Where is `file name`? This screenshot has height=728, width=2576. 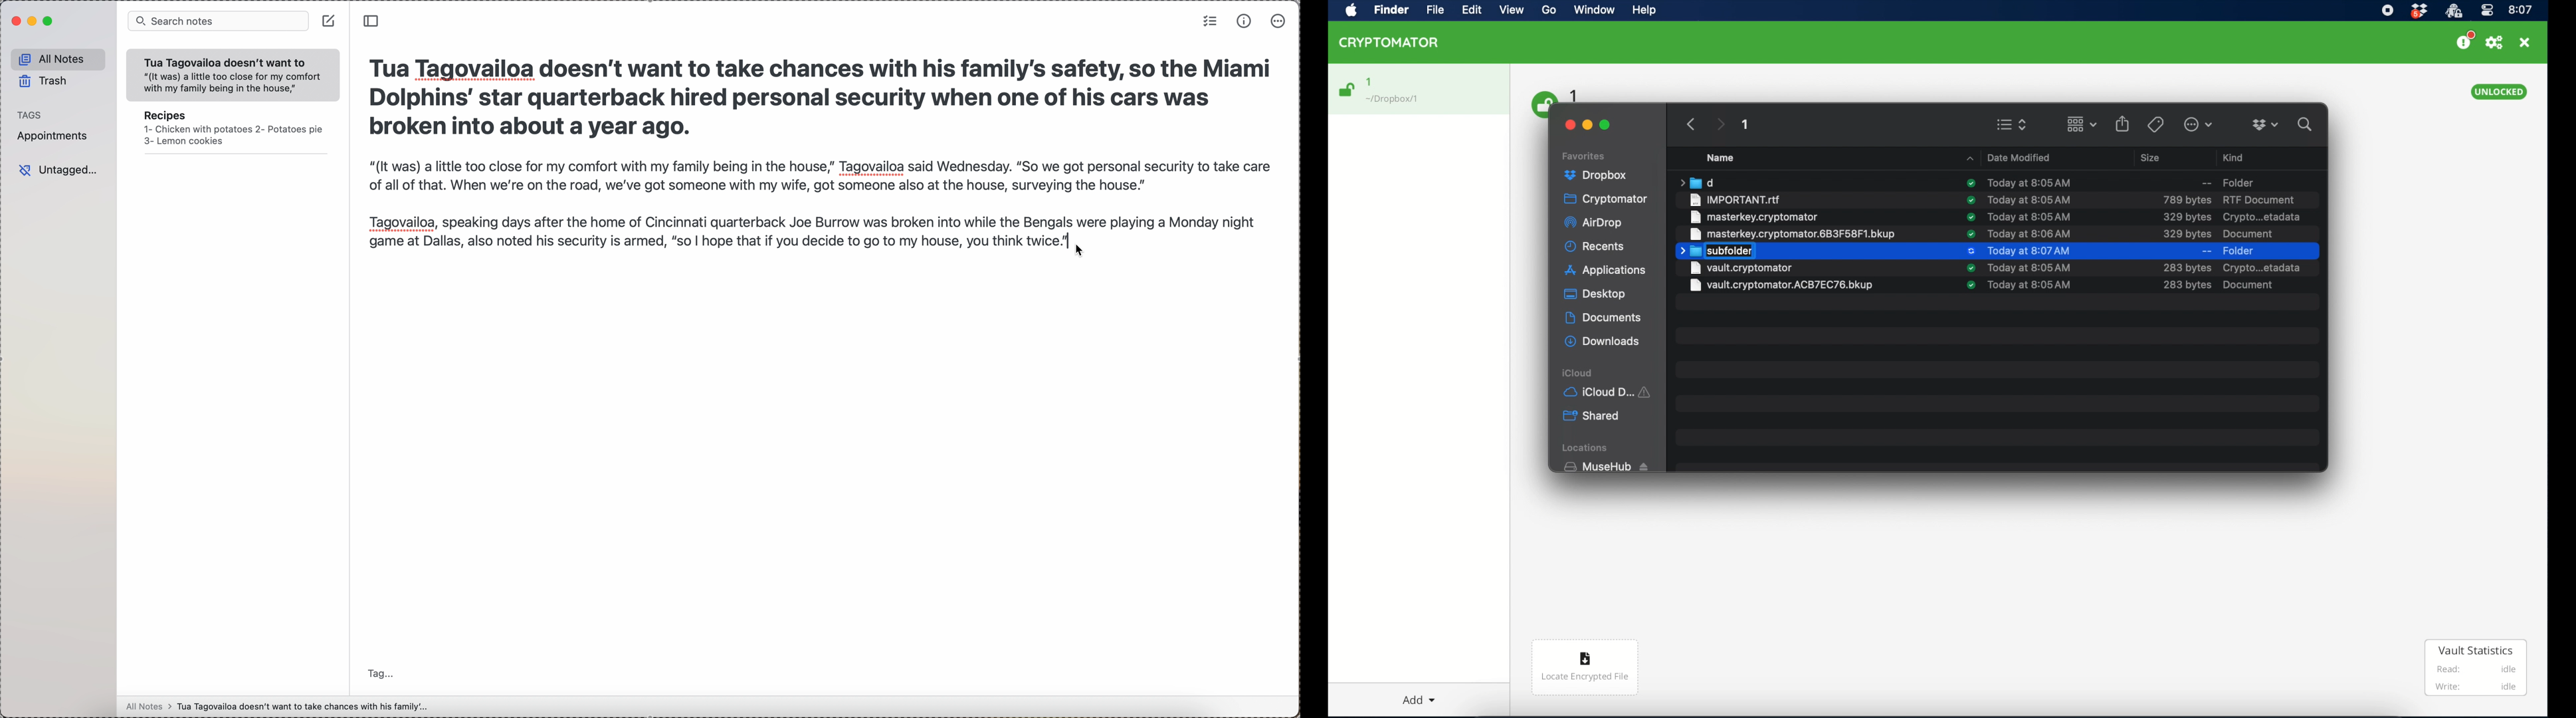 file name is located at coordinates (1736, 199).